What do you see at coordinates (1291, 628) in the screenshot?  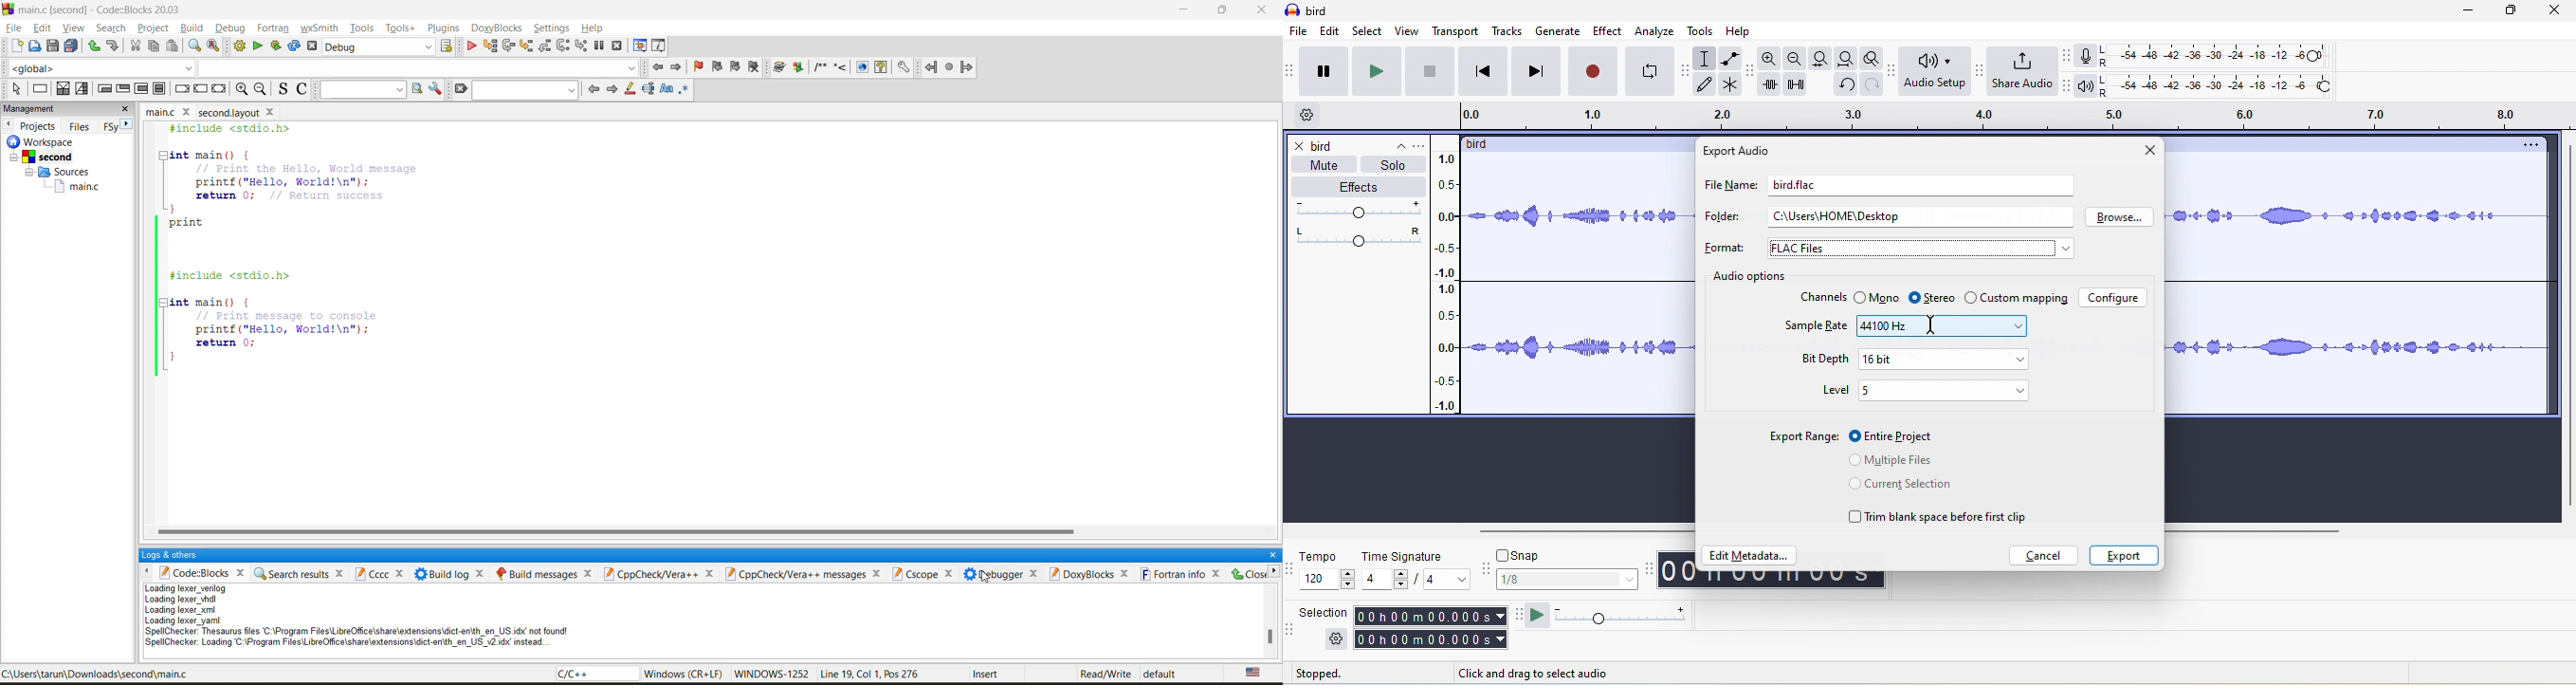 I see `audacity selection toolbar` at bounding box center [1291, 628].